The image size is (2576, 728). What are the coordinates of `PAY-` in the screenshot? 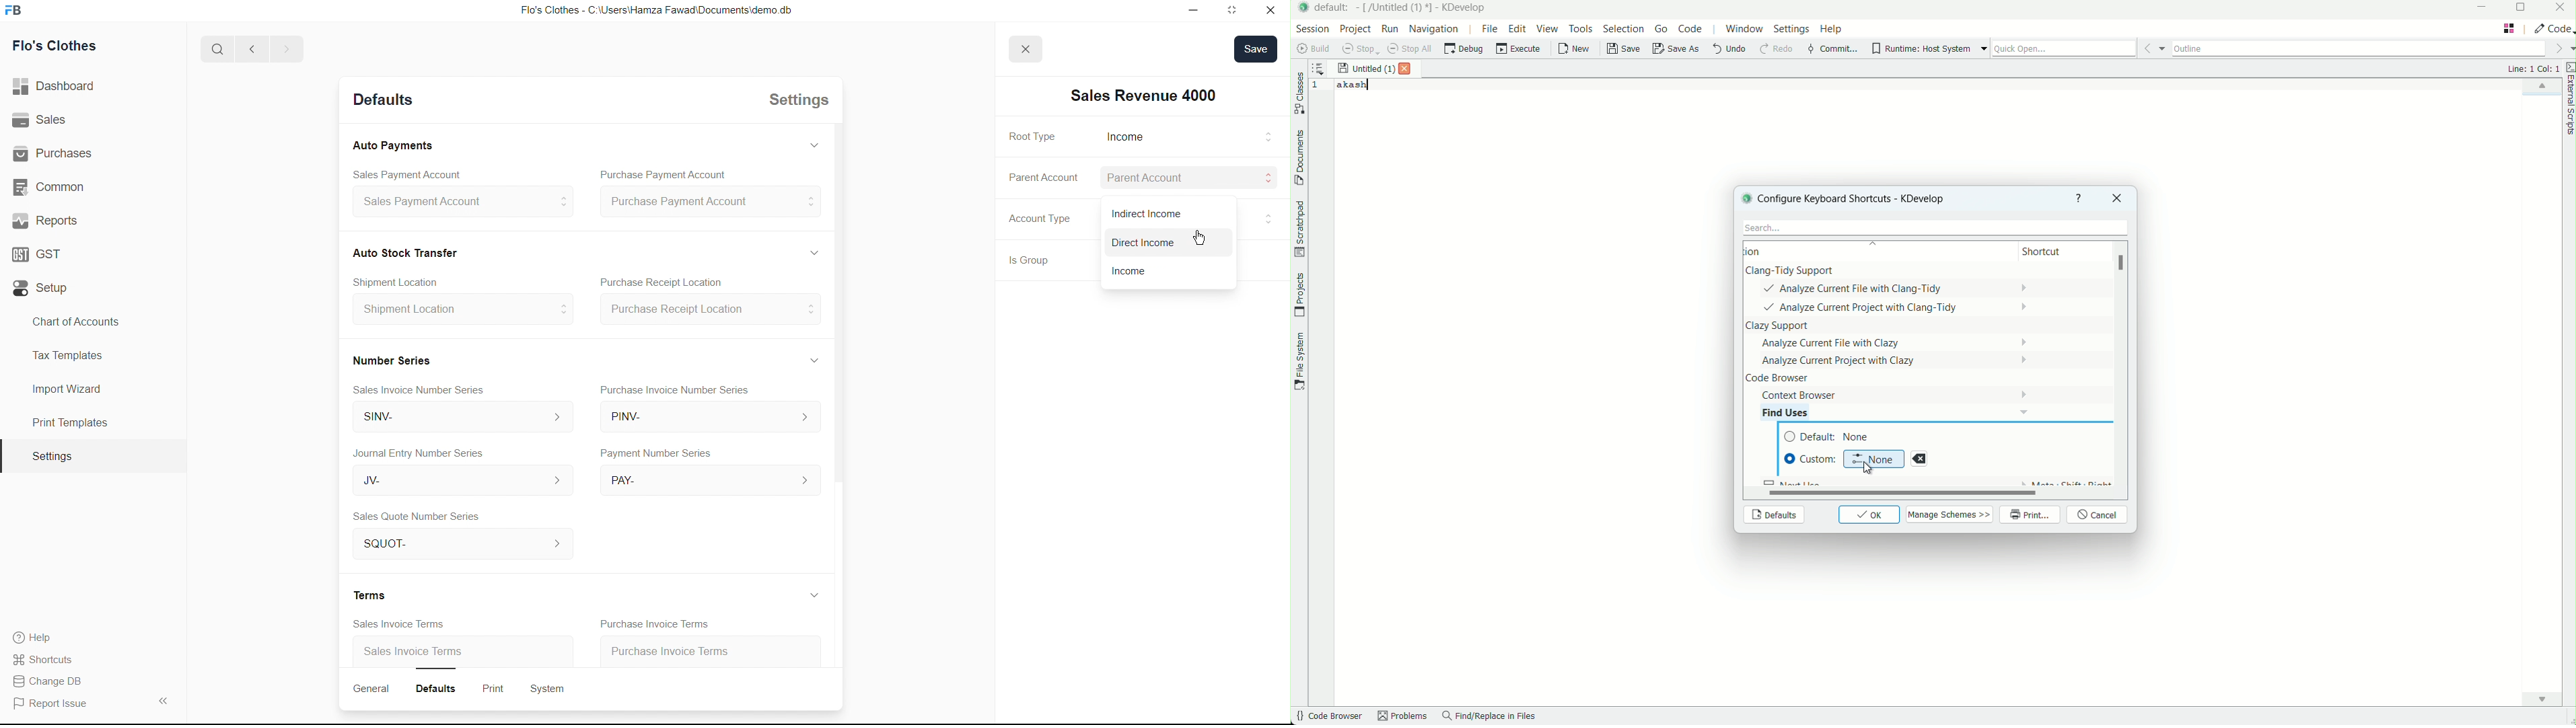 It's located at (710, 479).